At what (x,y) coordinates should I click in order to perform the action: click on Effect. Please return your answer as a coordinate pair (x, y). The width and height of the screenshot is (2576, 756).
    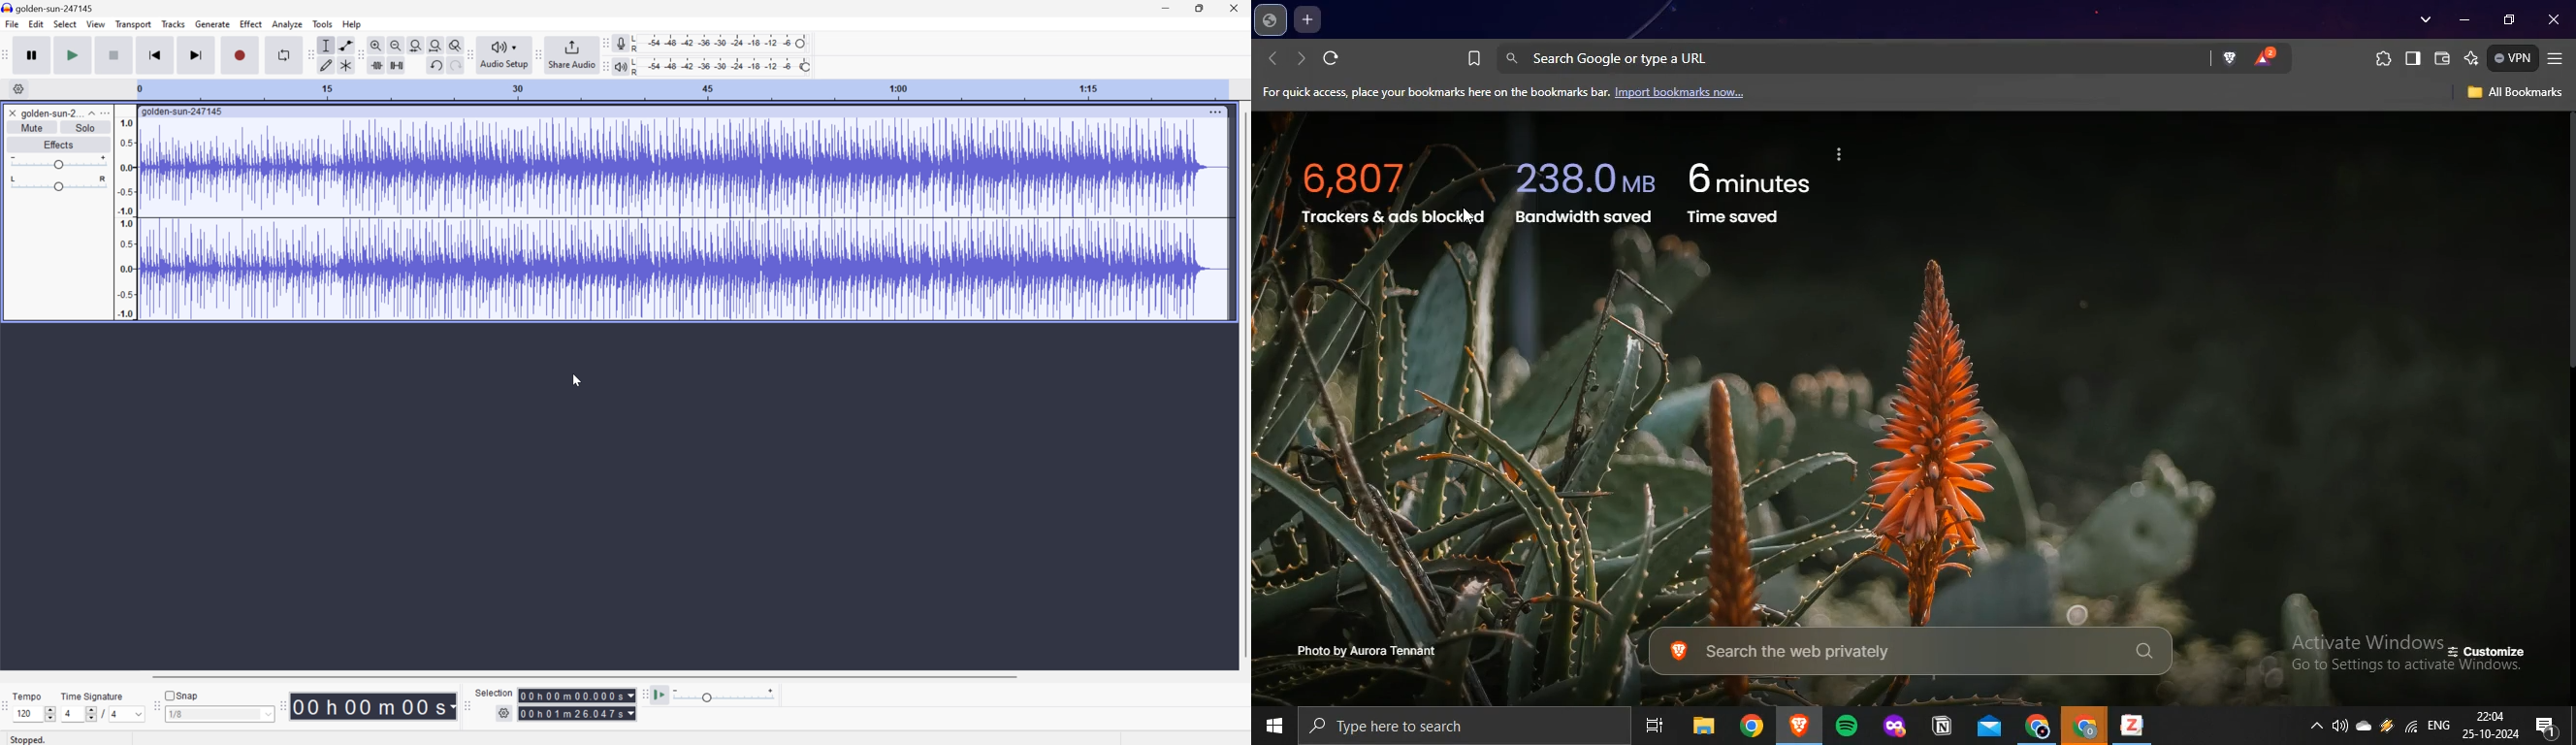
    Looking at the image, I should click on (251, 23).